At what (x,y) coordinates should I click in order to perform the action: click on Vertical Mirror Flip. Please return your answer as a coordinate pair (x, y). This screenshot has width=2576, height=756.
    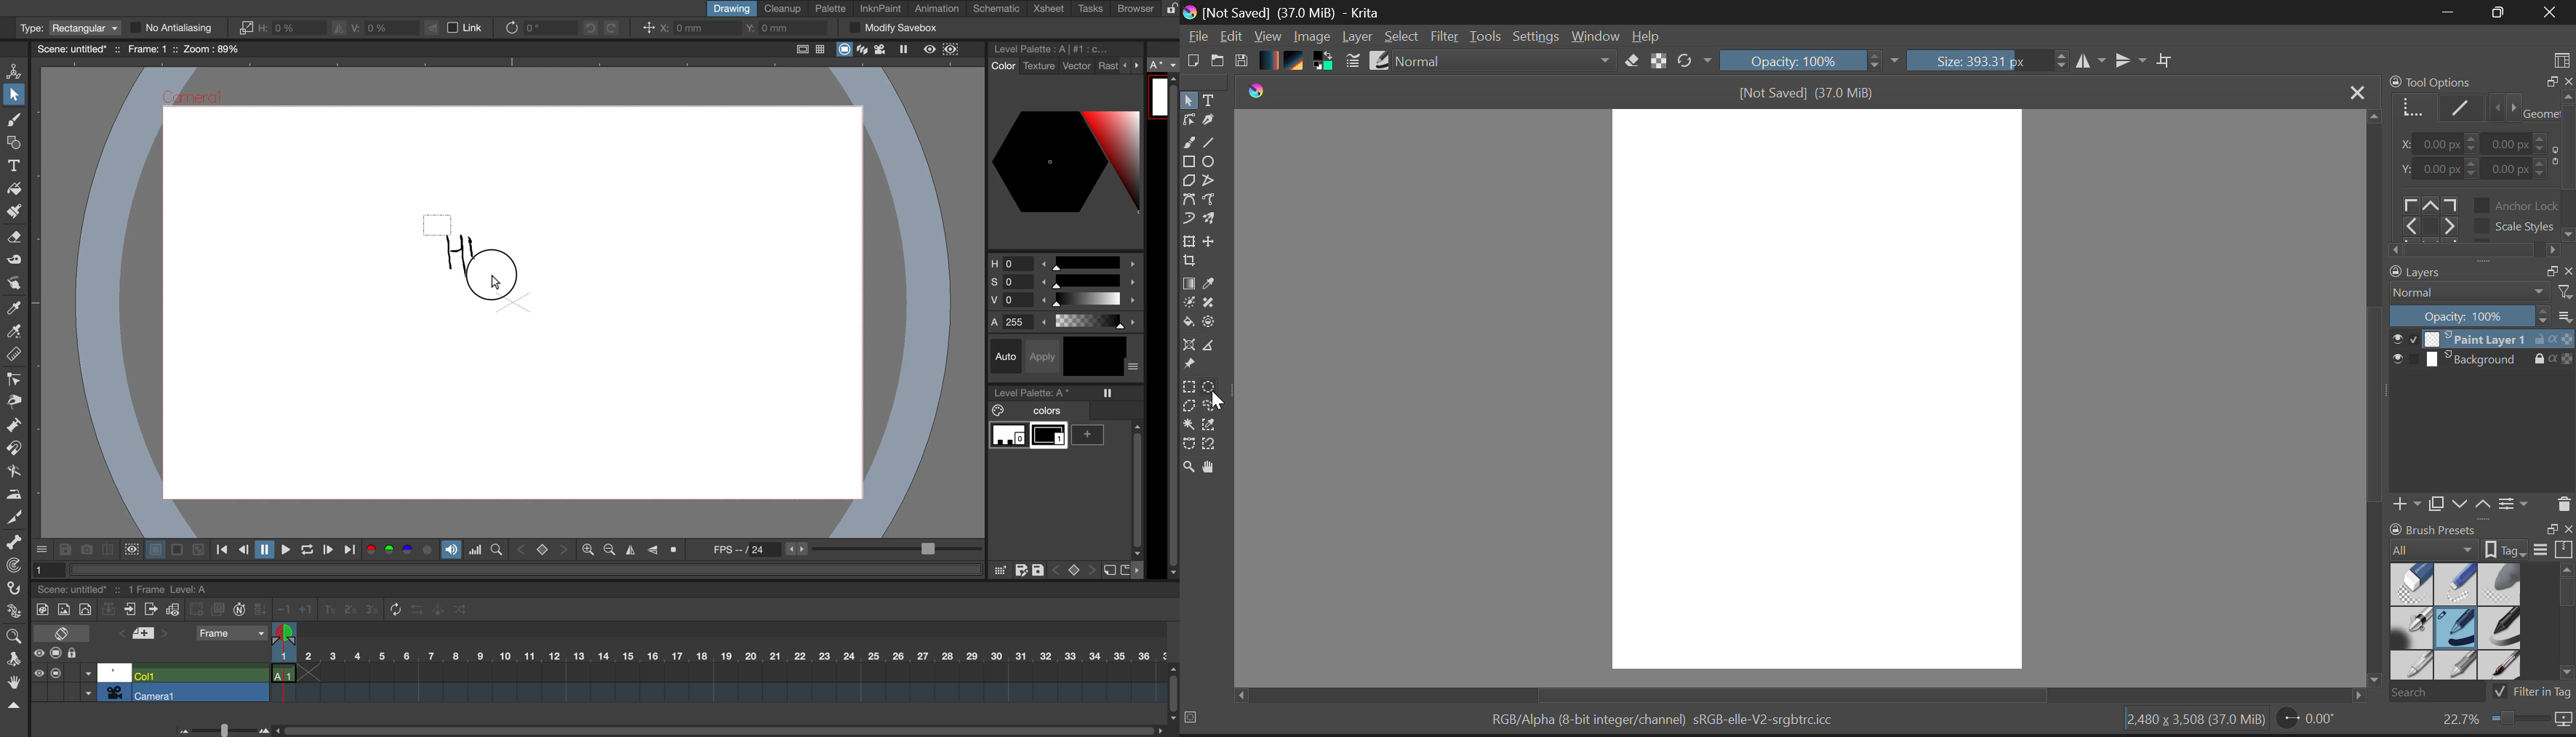
    Looking at the image, I should click on (2092, 62).